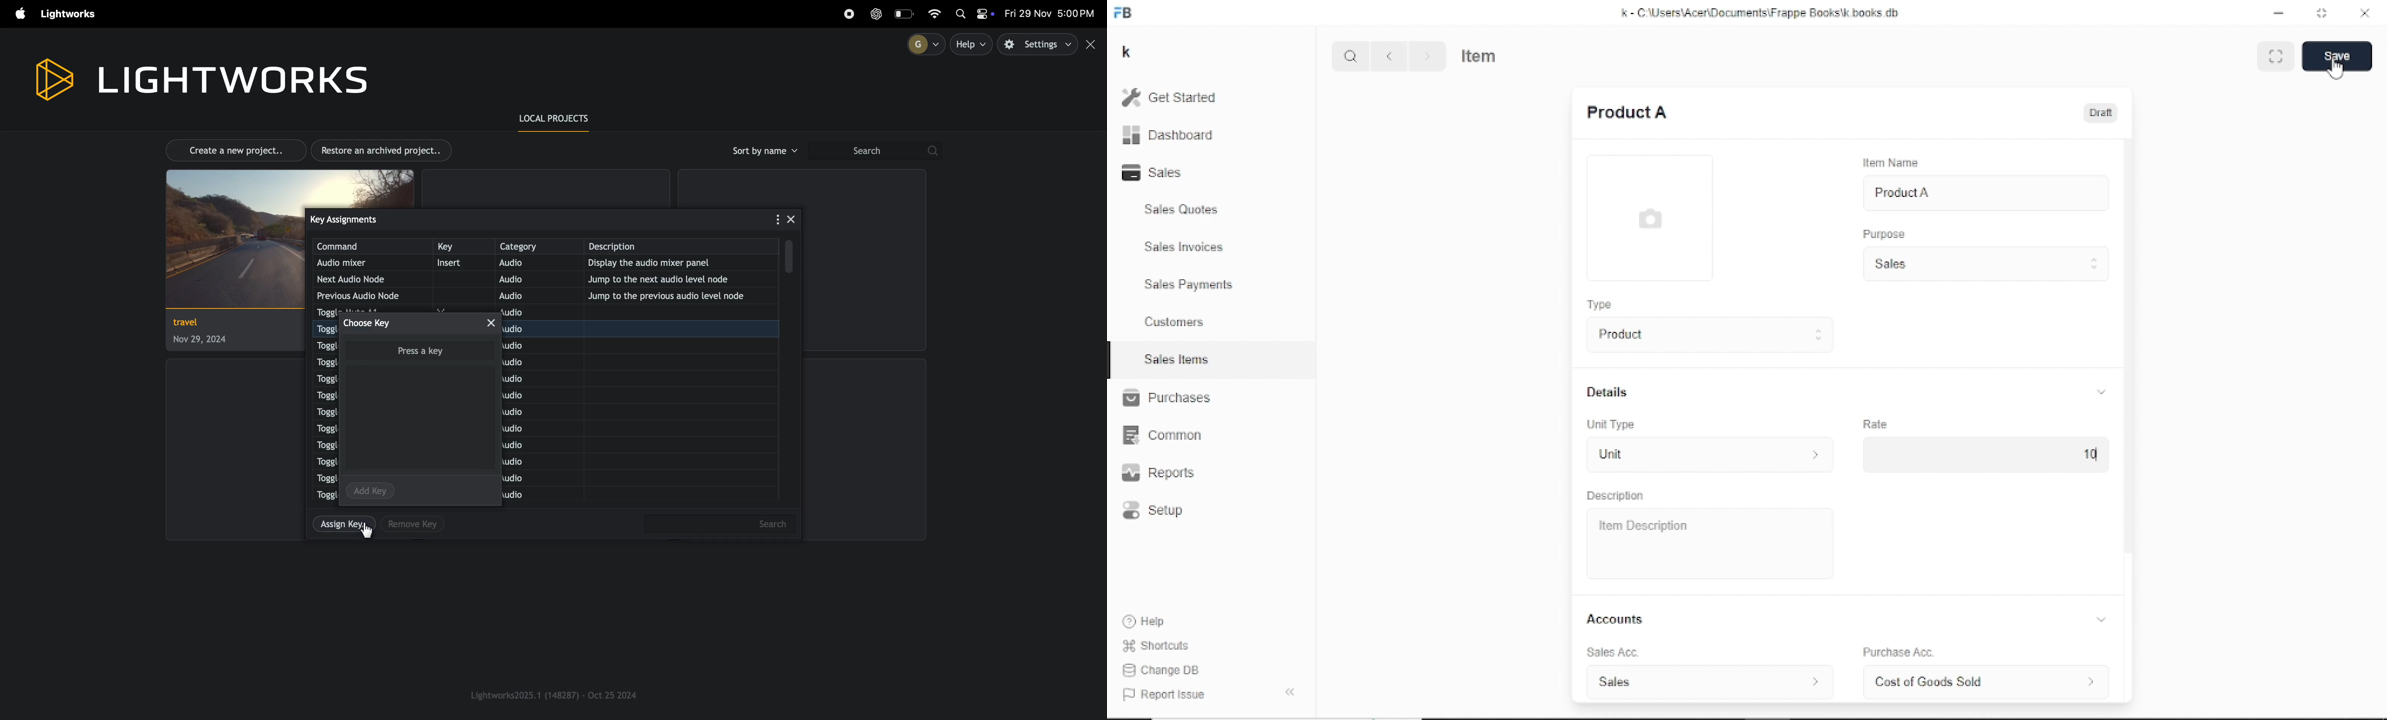 The height and width of the screenshot is (728, 2408). What do you see at coordinates (1162, 436) in the screenshot?
I see `Common` at bounding box center [1162, 436].